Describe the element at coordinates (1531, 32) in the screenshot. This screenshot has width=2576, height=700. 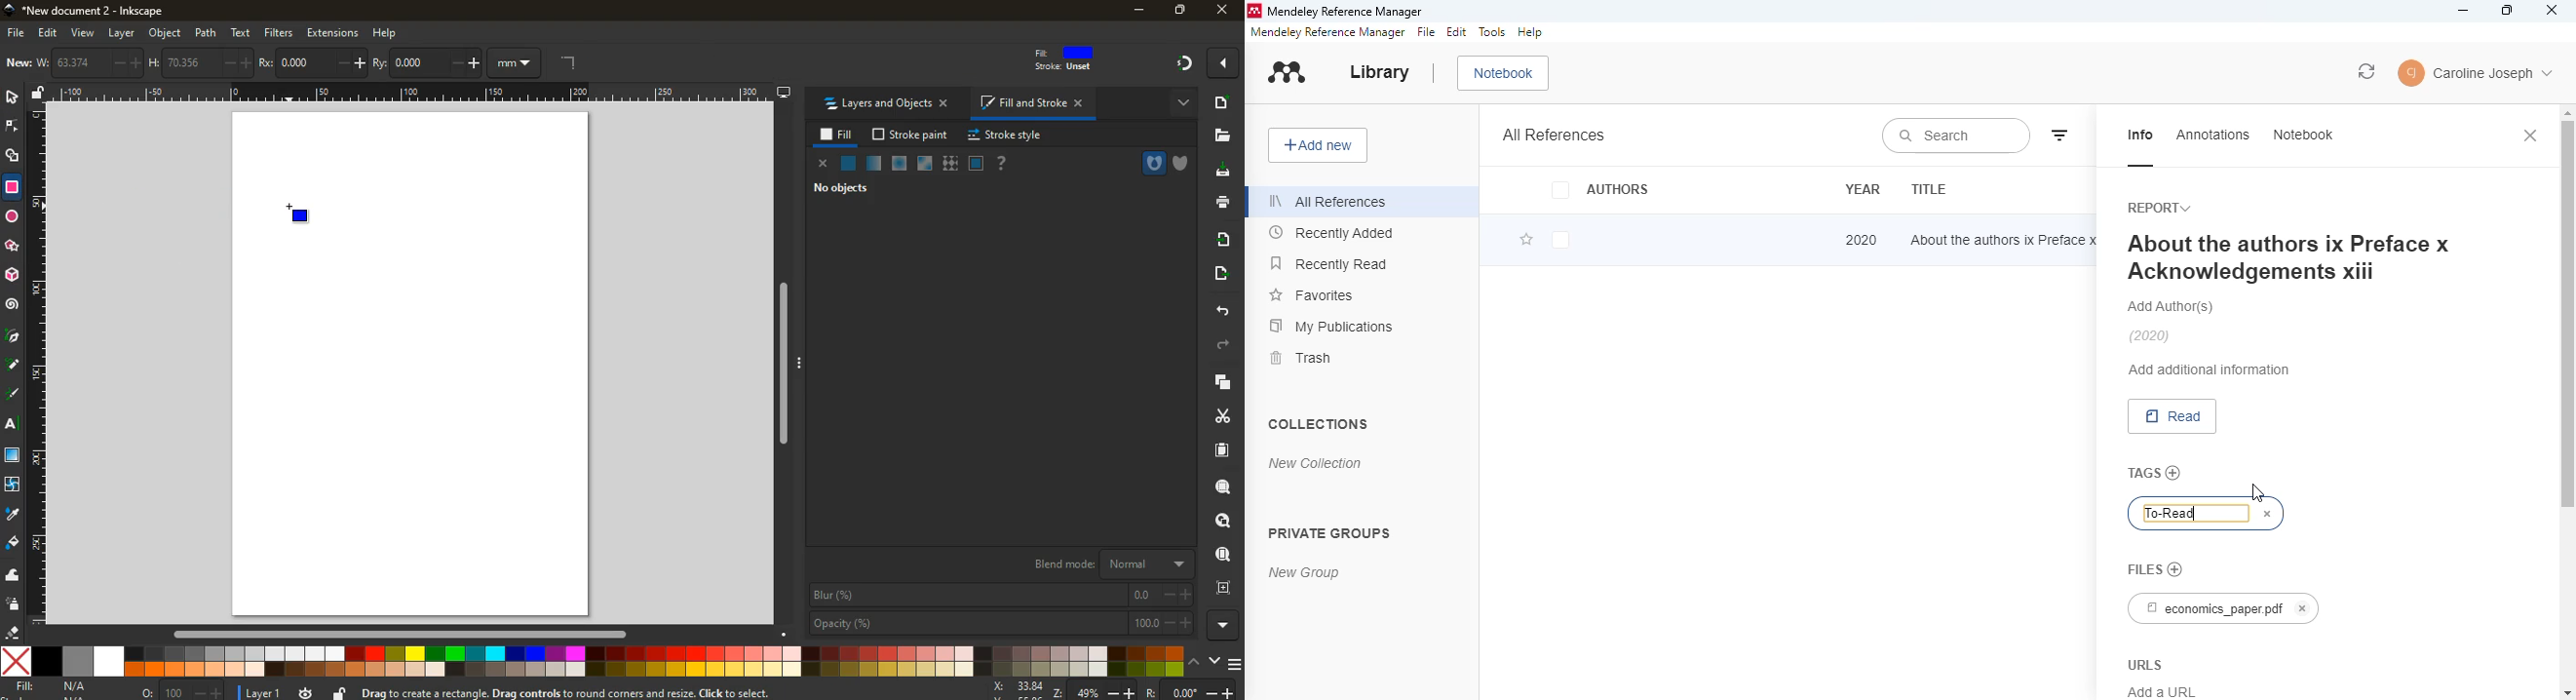
I see `help` at that location.